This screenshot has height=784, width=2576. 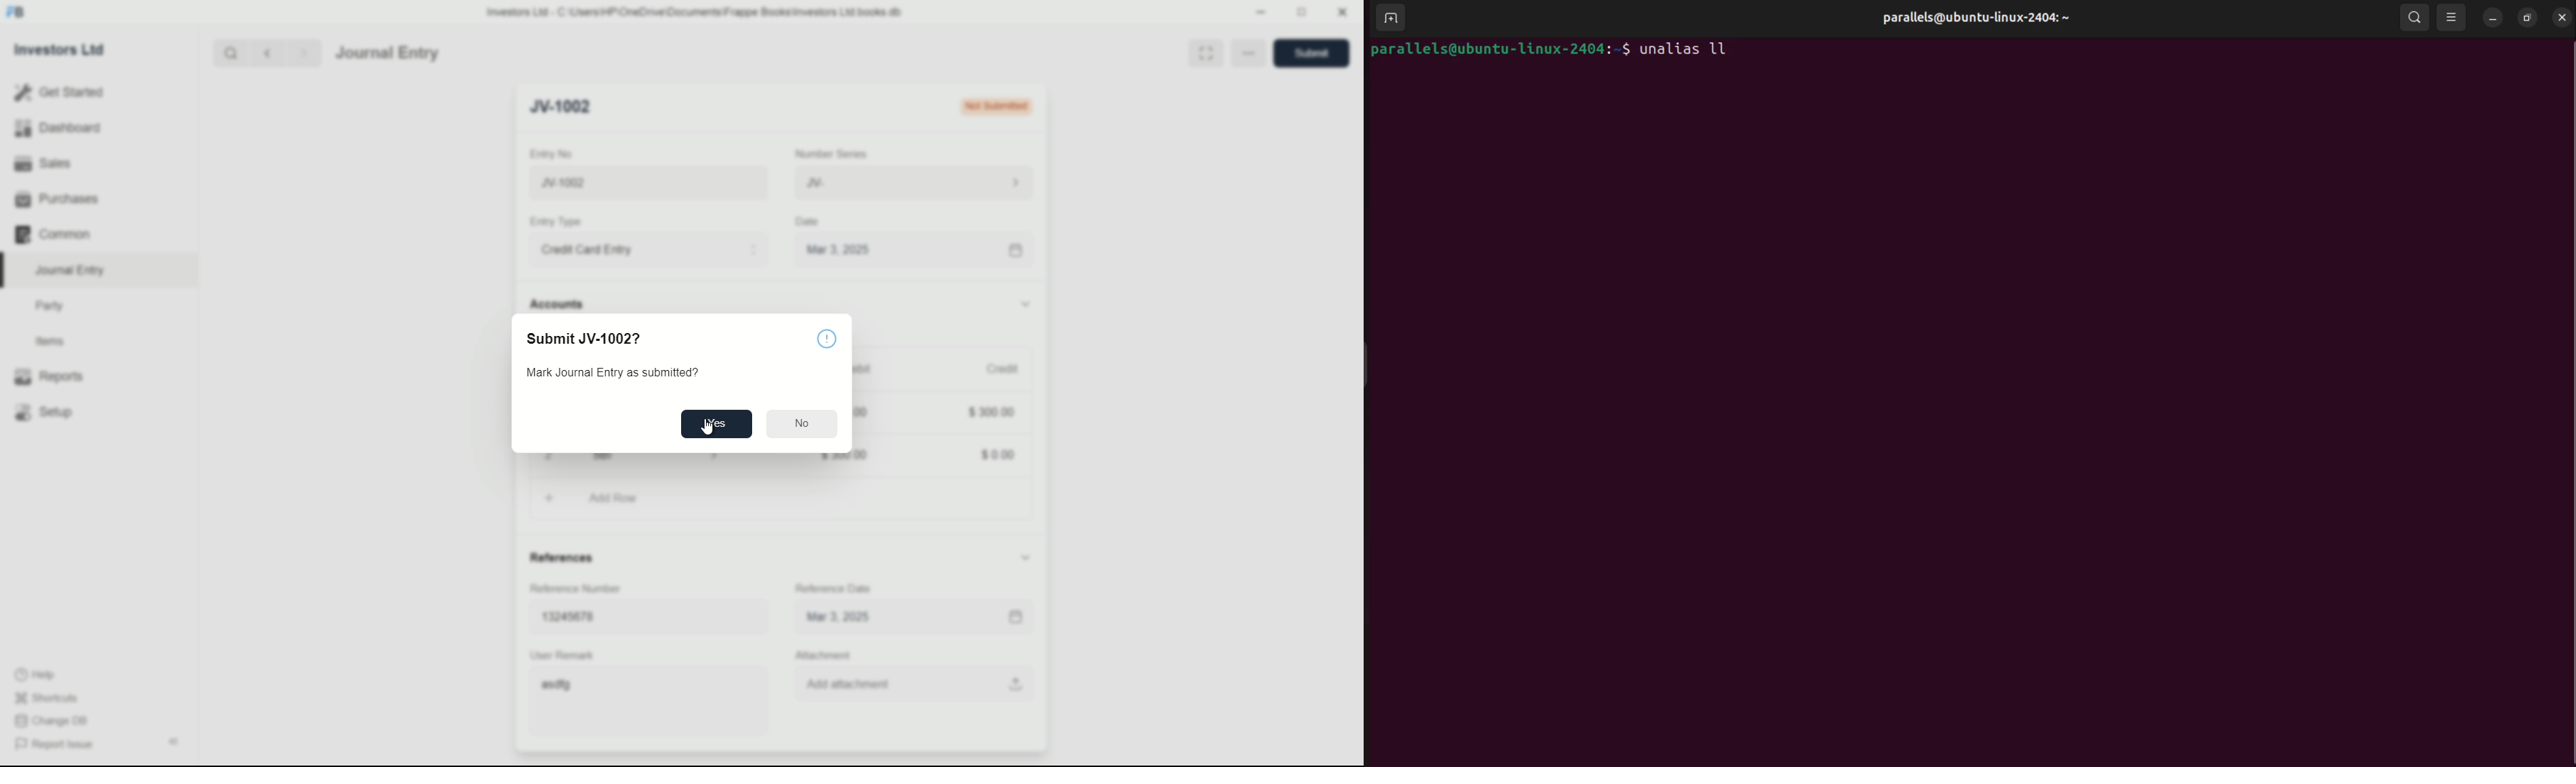 What do you see at coordinates (2527, 15) in the screenshot?
I see `resize` at bounding box center [2527, 15].